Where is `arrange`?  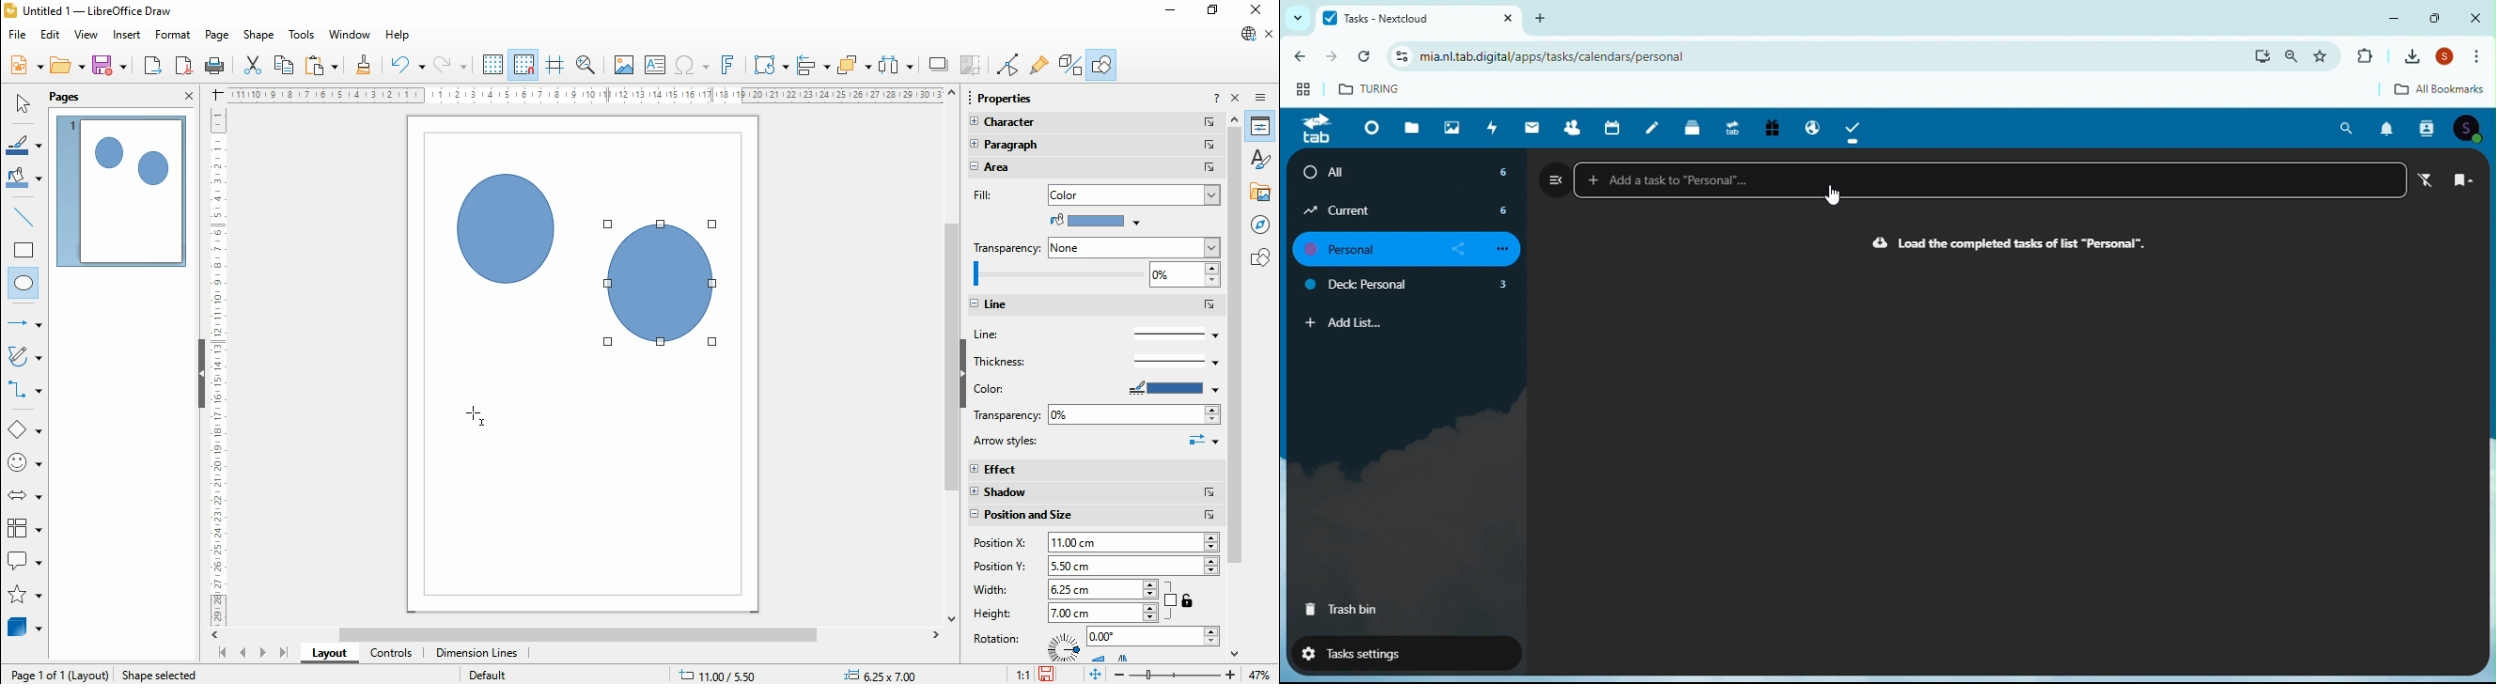 arrange is located at coordinates (855, 65).